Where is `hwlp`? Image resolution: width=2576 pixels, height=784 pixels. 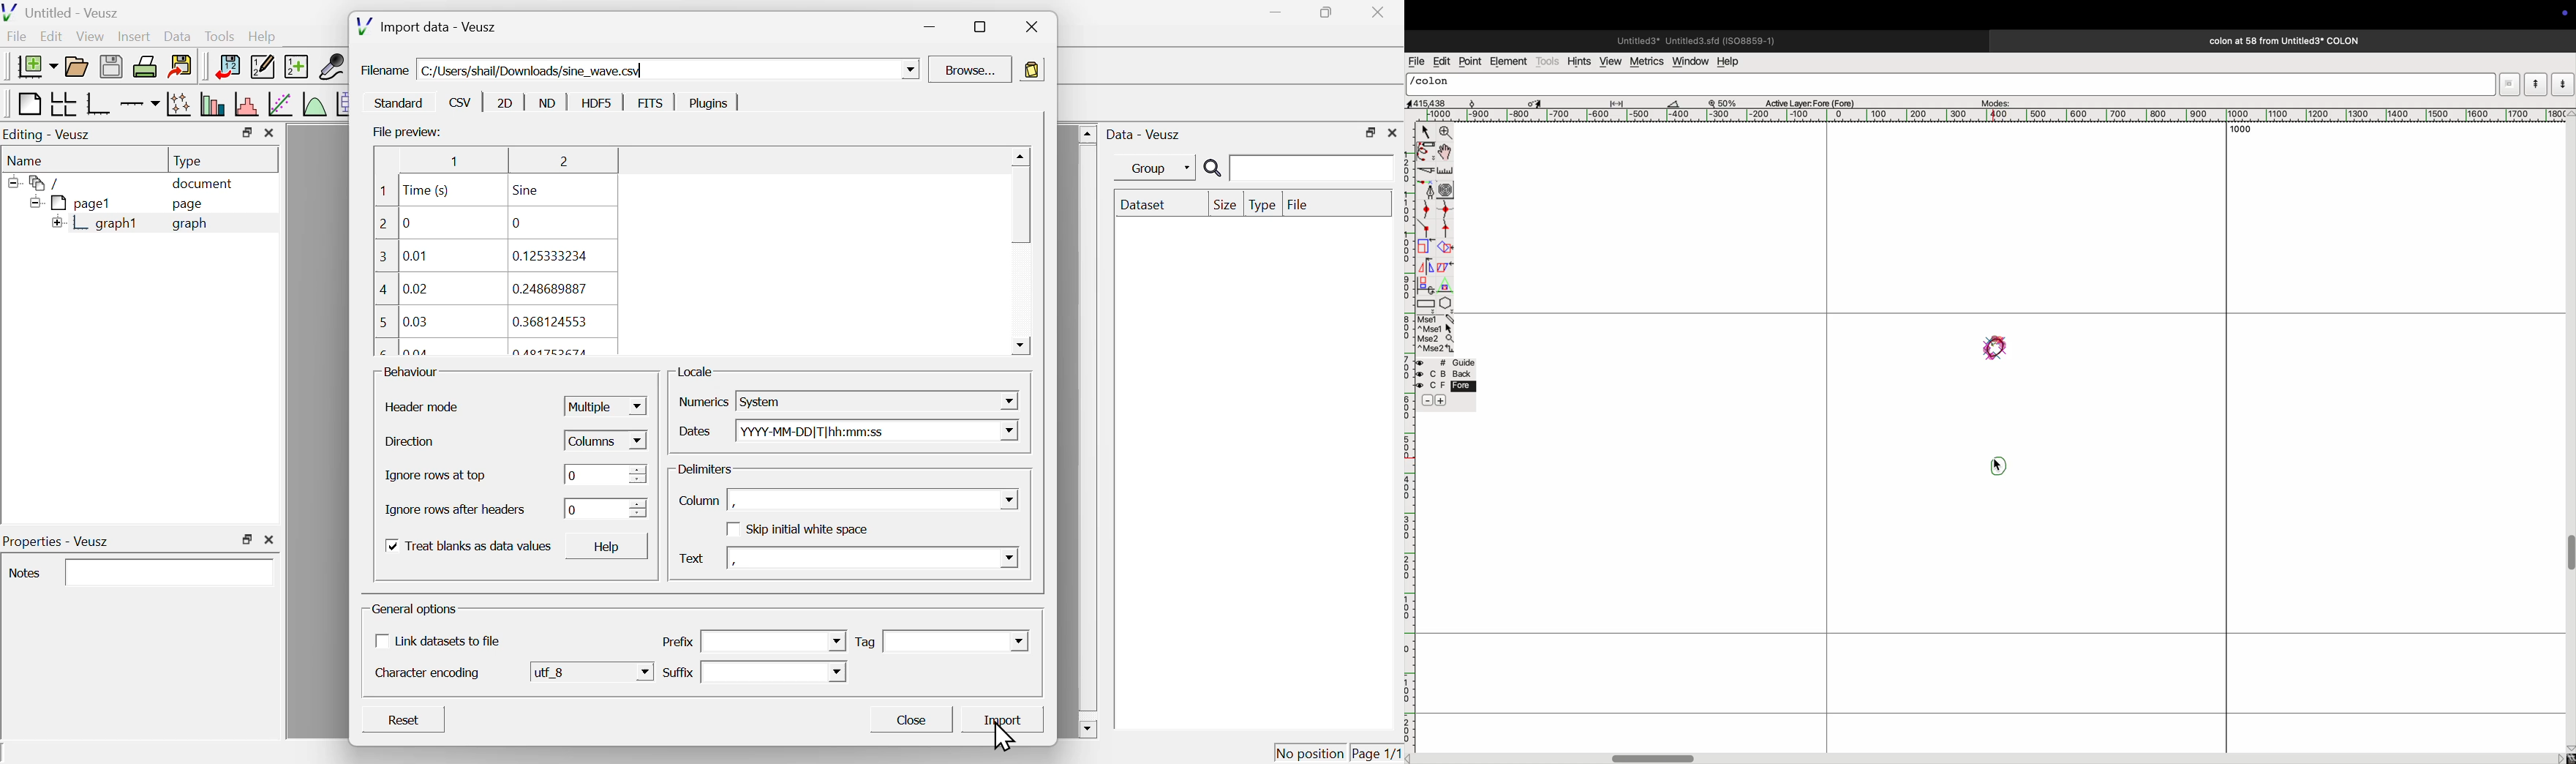 hwlp is located at coordinates (1734, 62).